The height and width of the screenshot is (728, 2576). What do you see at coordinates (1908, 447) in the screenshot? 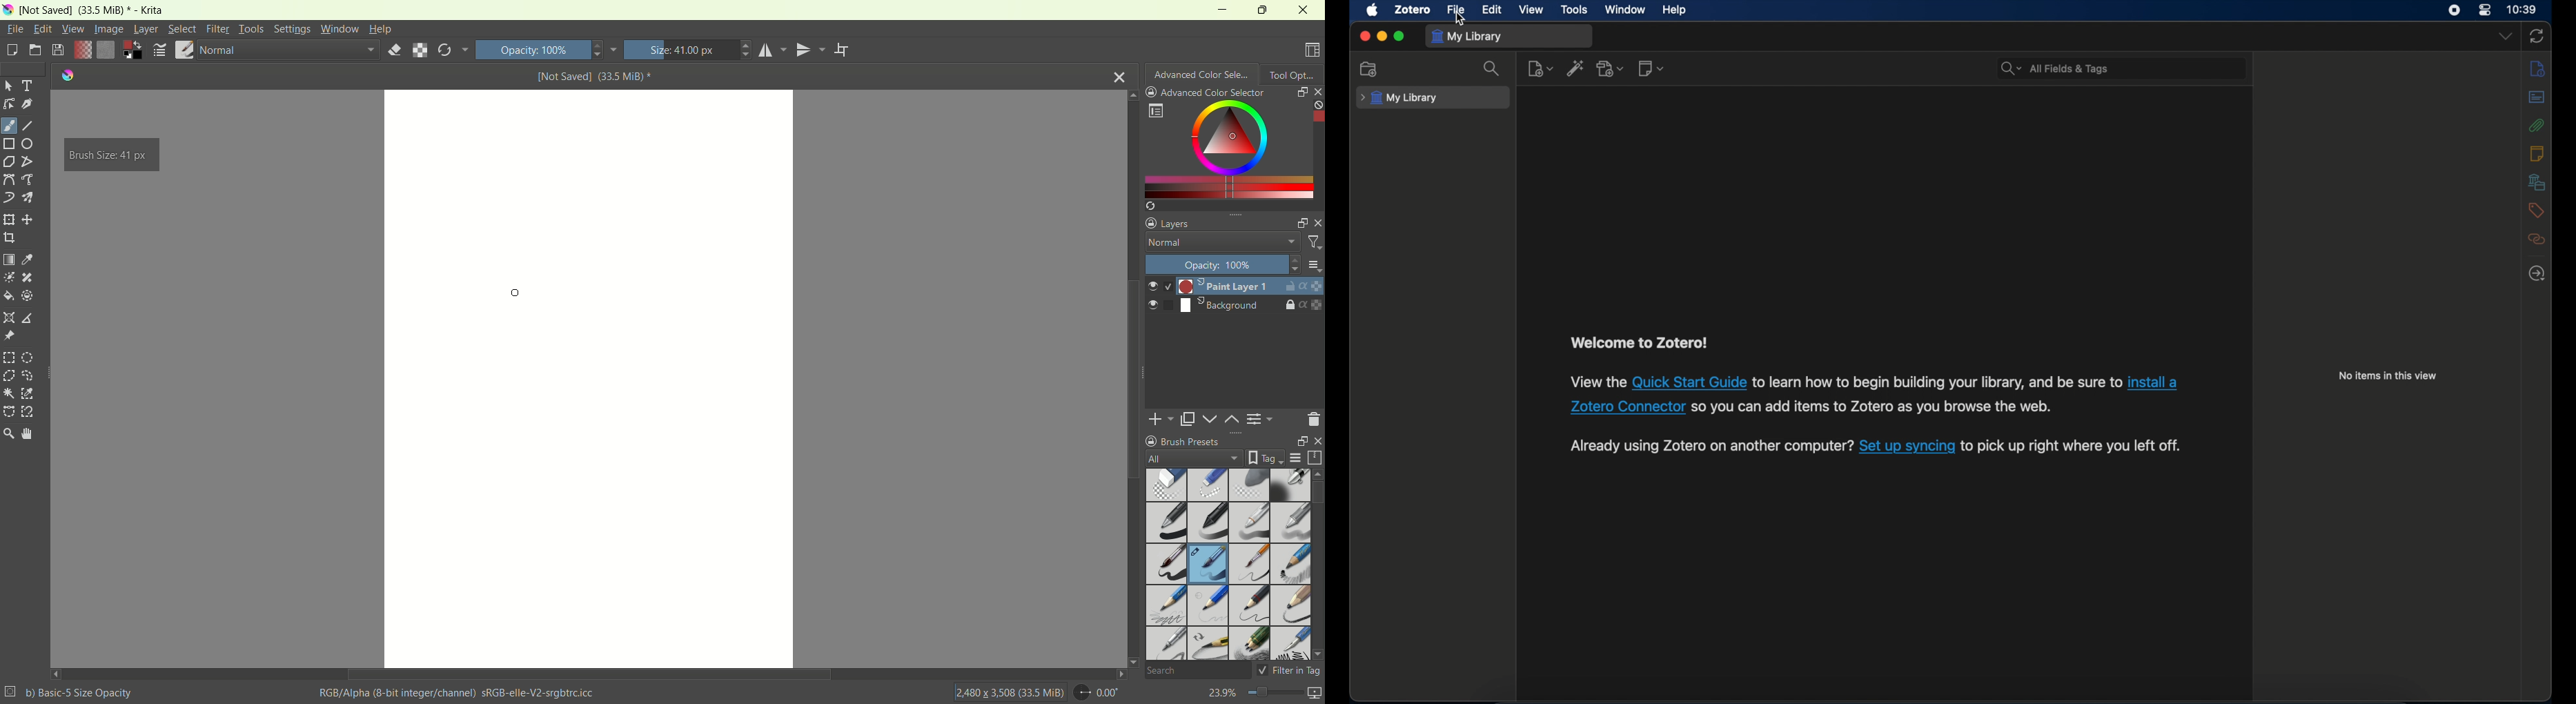
I see `Set up syncing` at bounding box center [1908, 447].